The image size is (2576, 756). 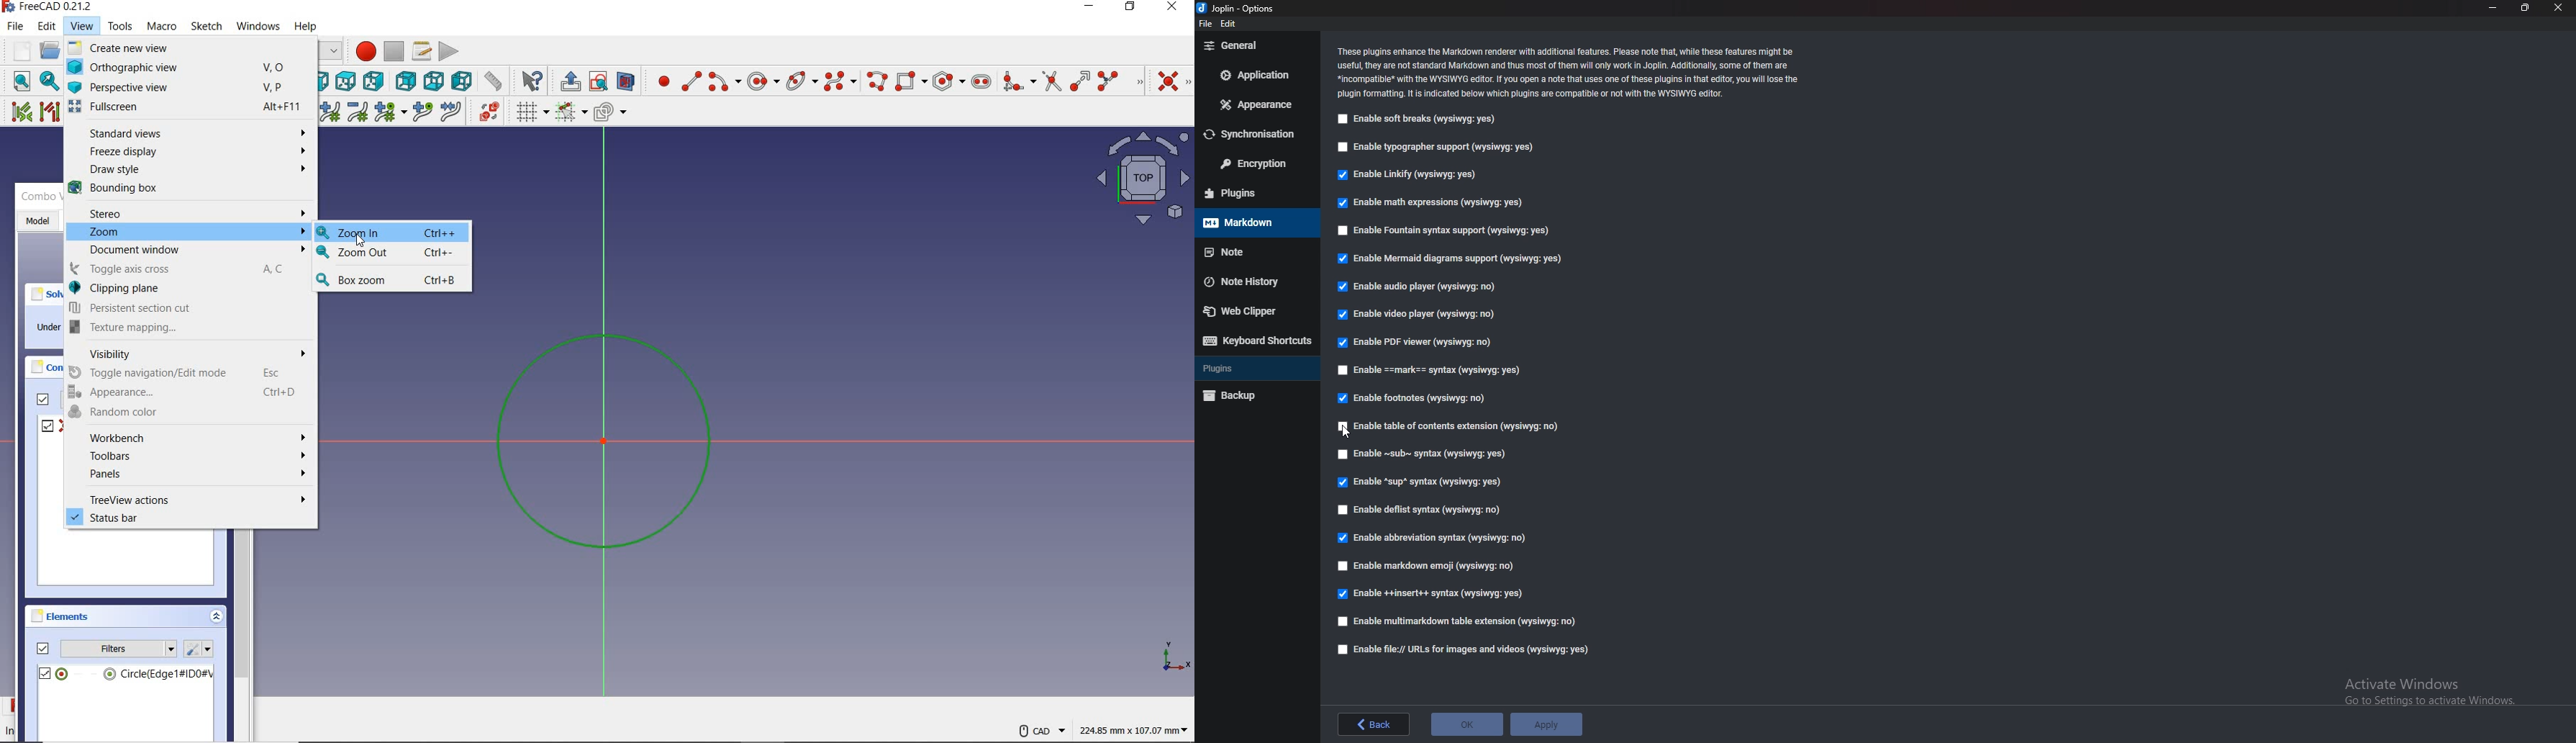 What do you see at coordinates (1374, 724) in the screenshot?
I see `back` at bounding box center [1374, 724].